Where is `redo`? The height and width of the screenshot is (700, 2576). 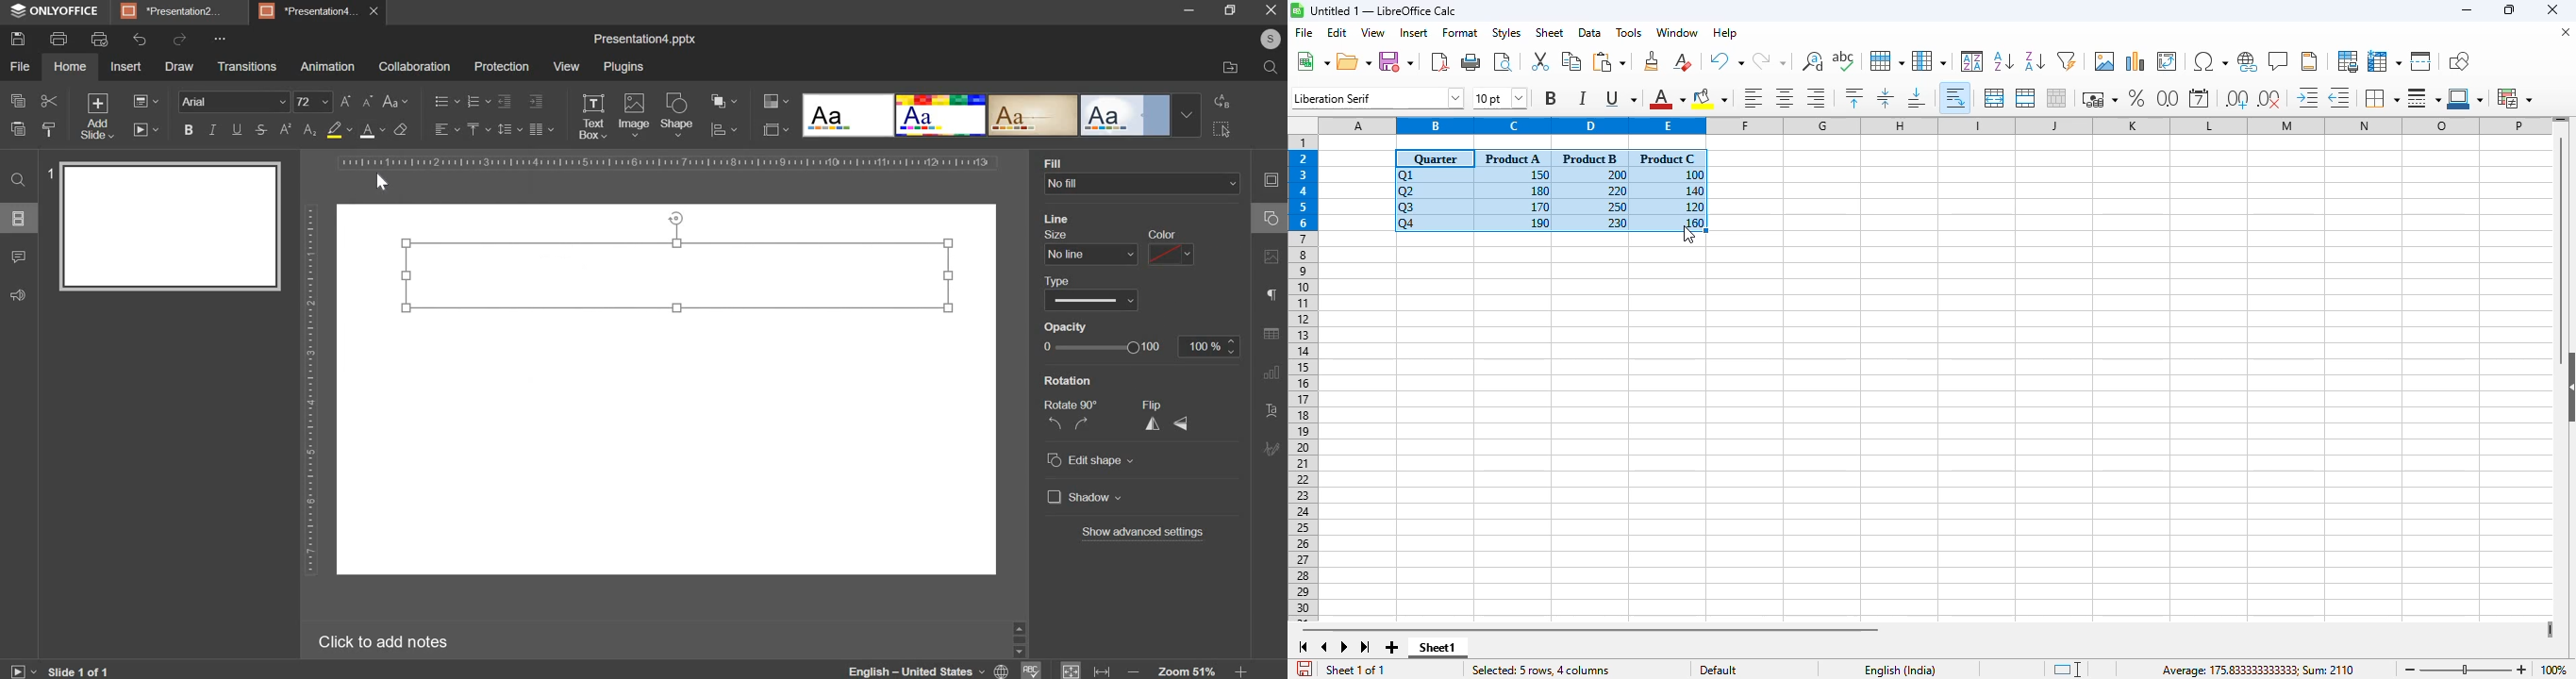
redo is located at coordinates (1769, 61).